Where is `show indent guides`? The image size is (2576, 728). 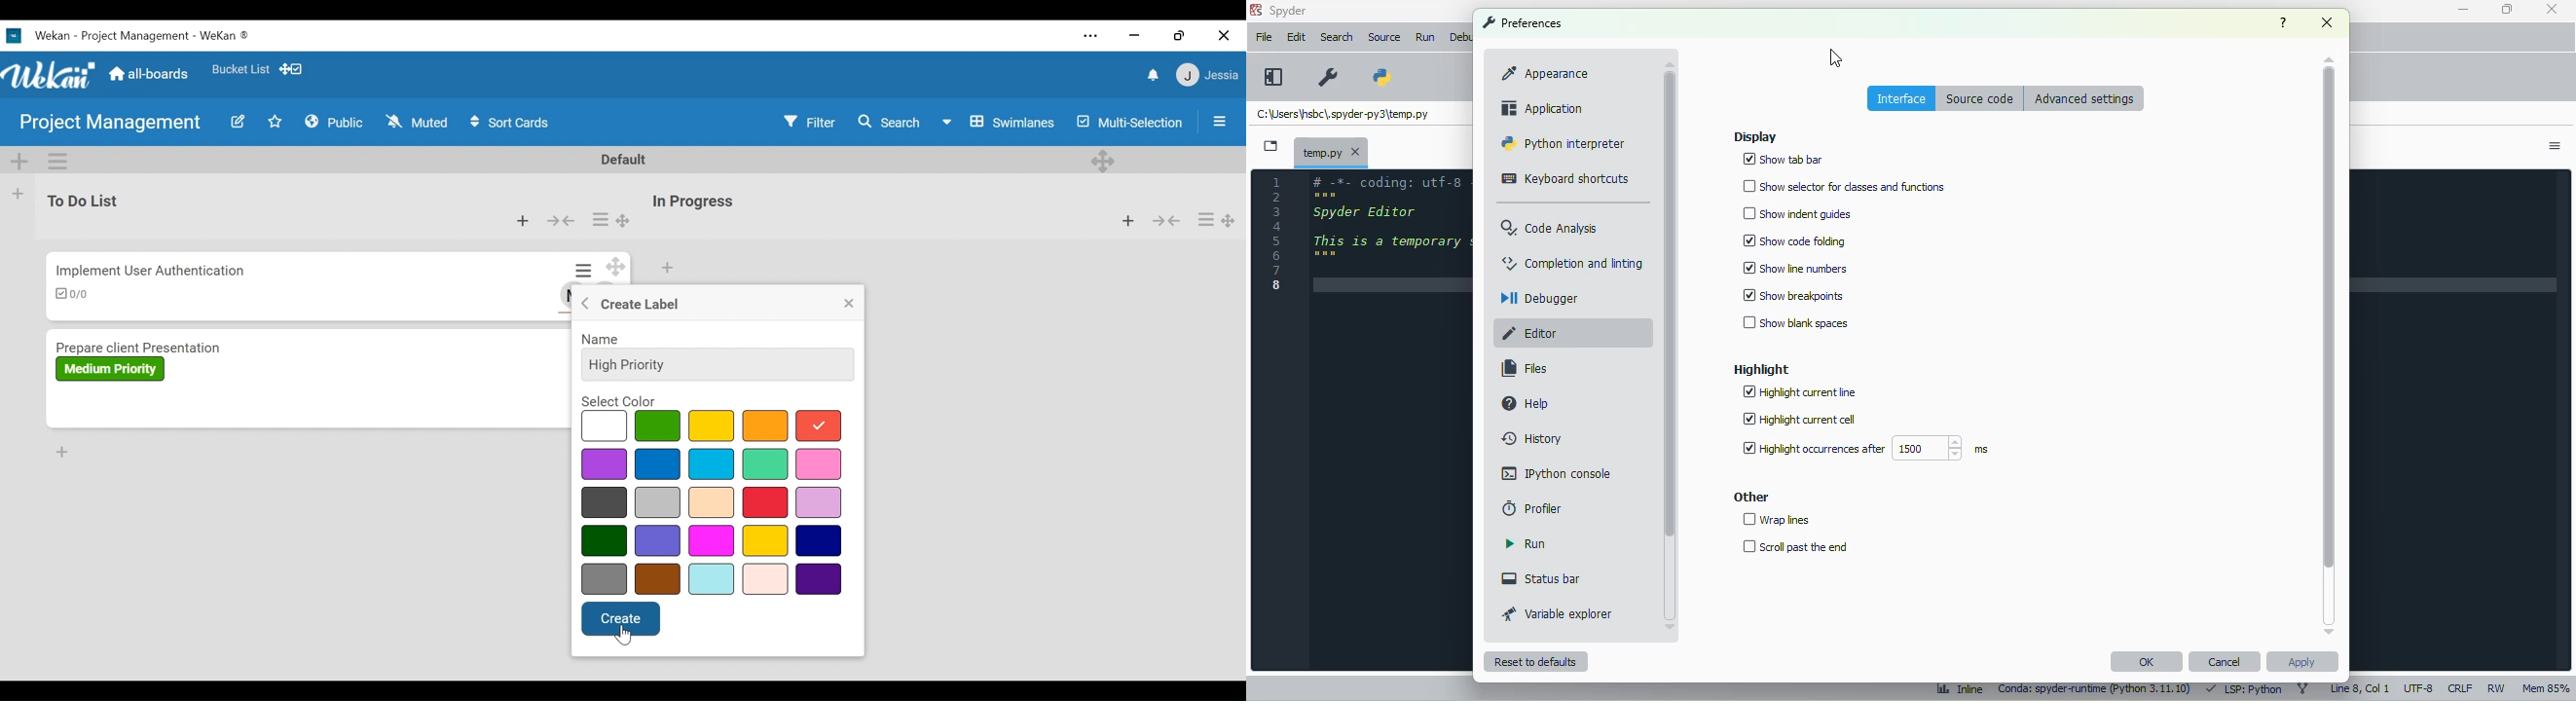
show indent guides is located at coordinates (1799, 213).